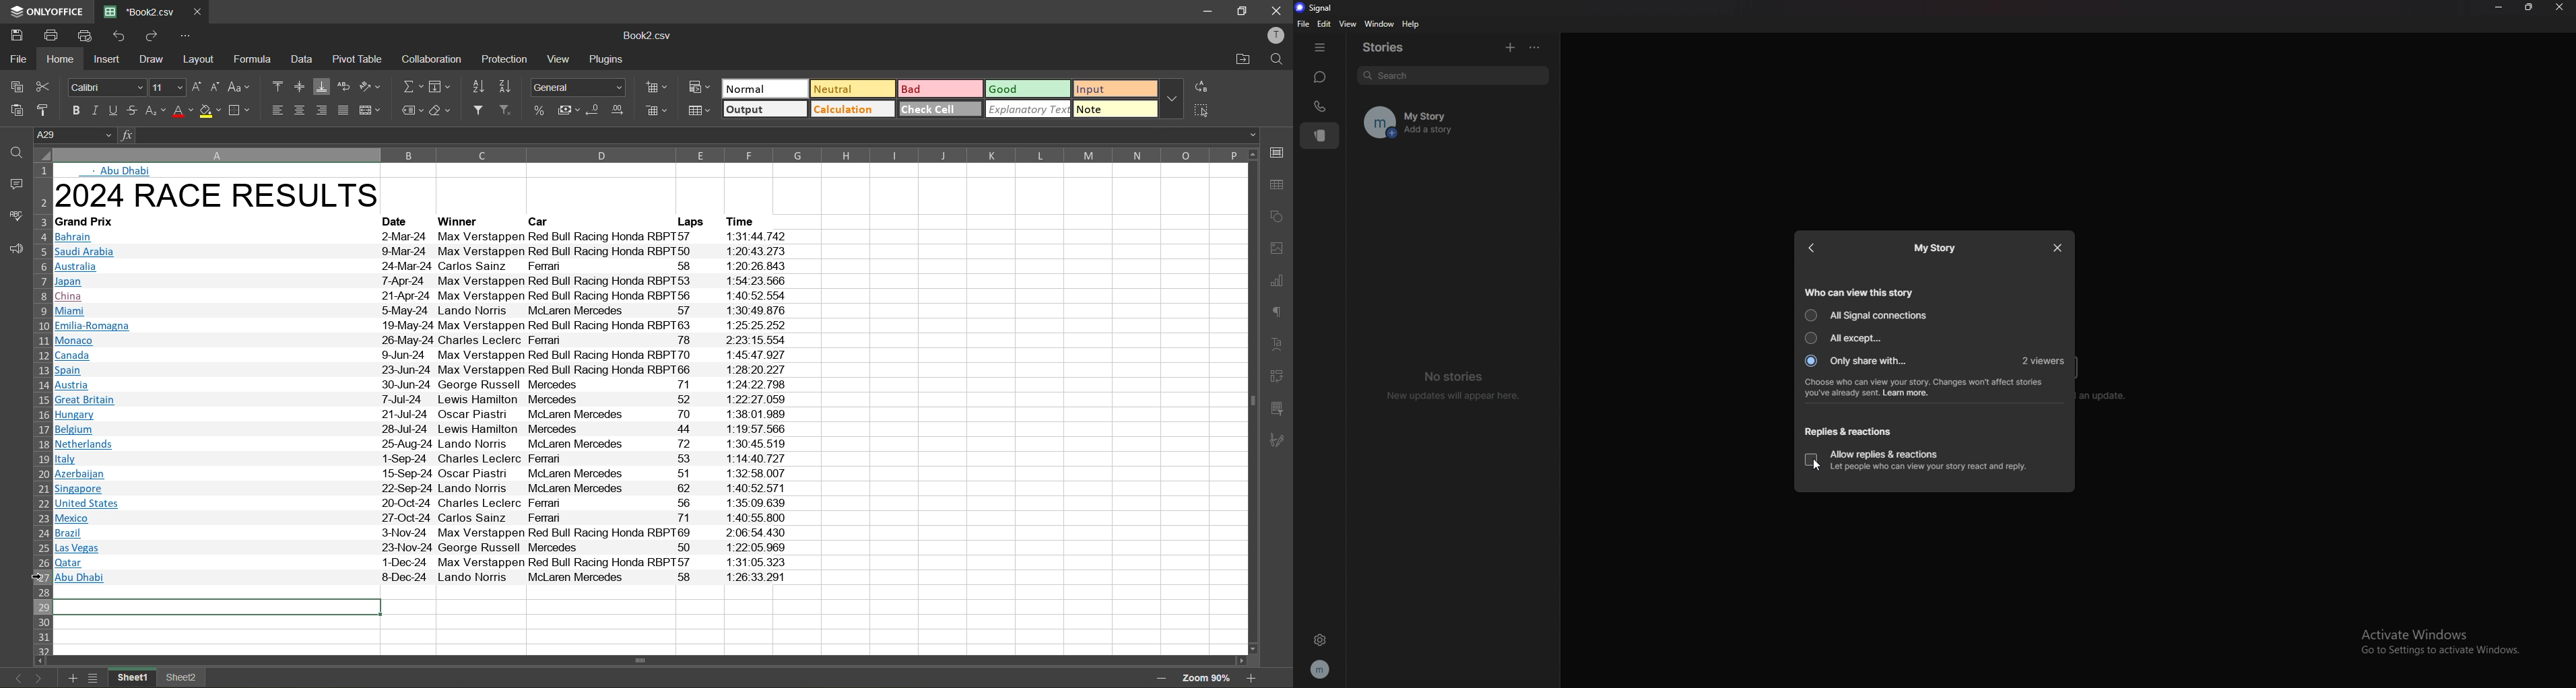 The image size is (2576, 700). Describe the element at coordinates (40, 660) in the screenshot. I see `move left` at that location.